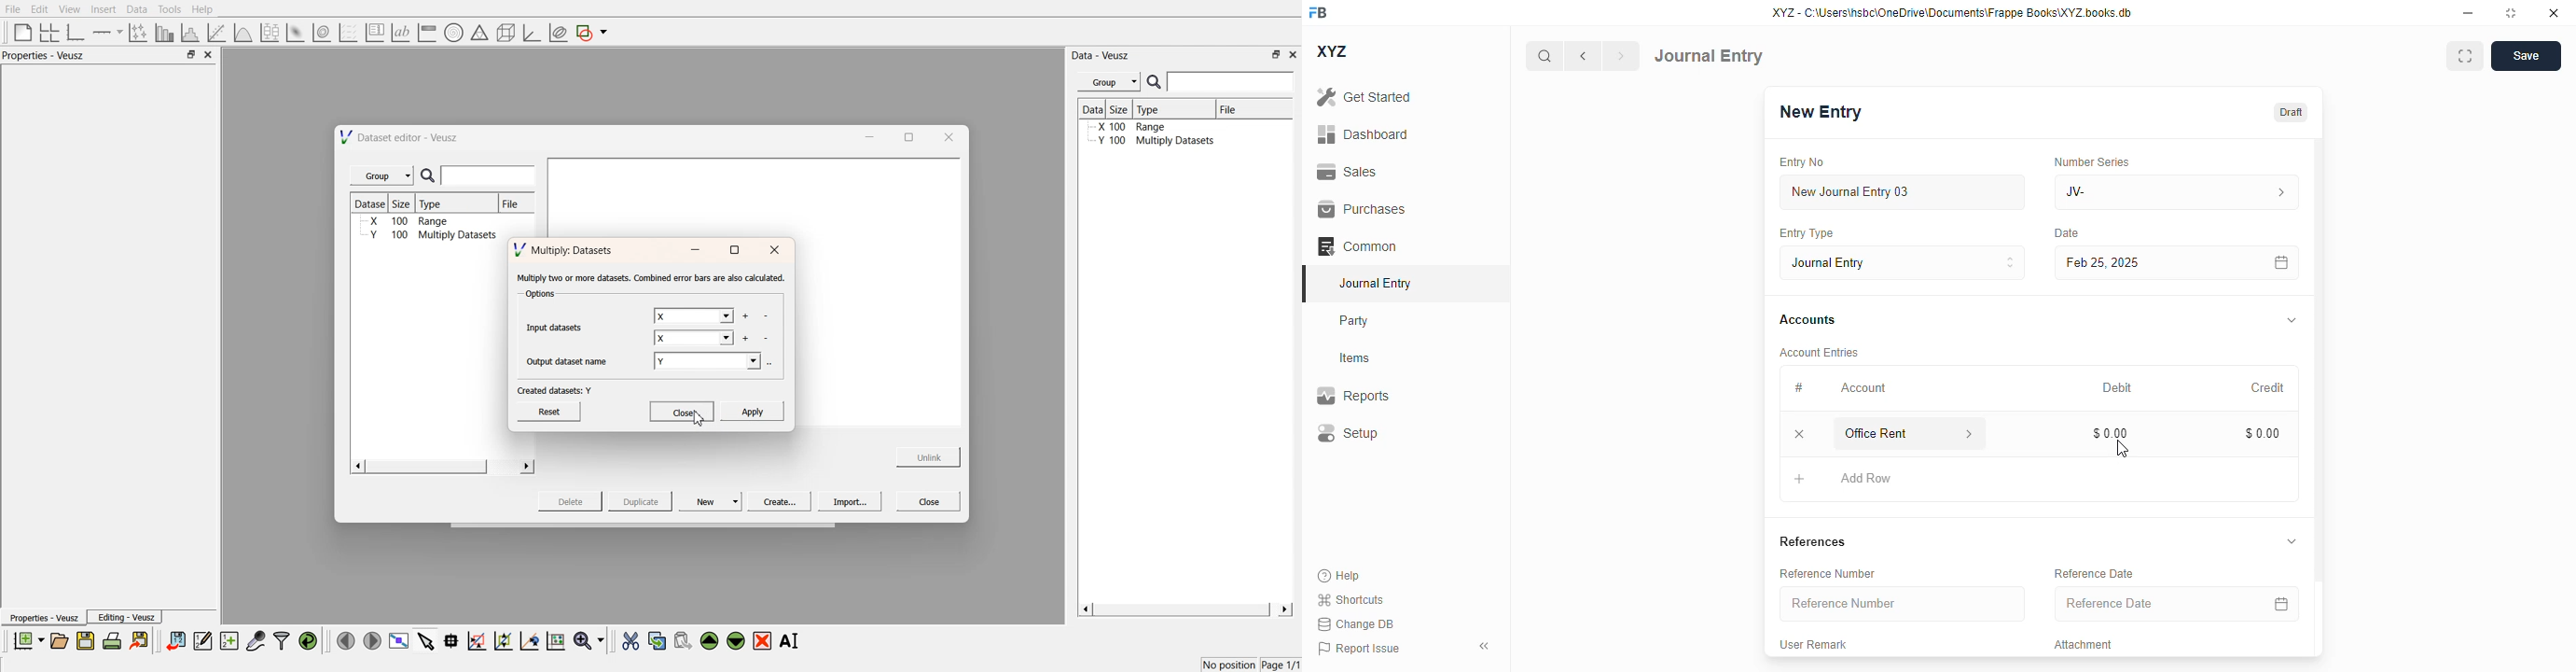  What do you see at coordinates (1282, 665) in the screenshot?
I see `Page 1/1` at bounding box center [1282, 665].